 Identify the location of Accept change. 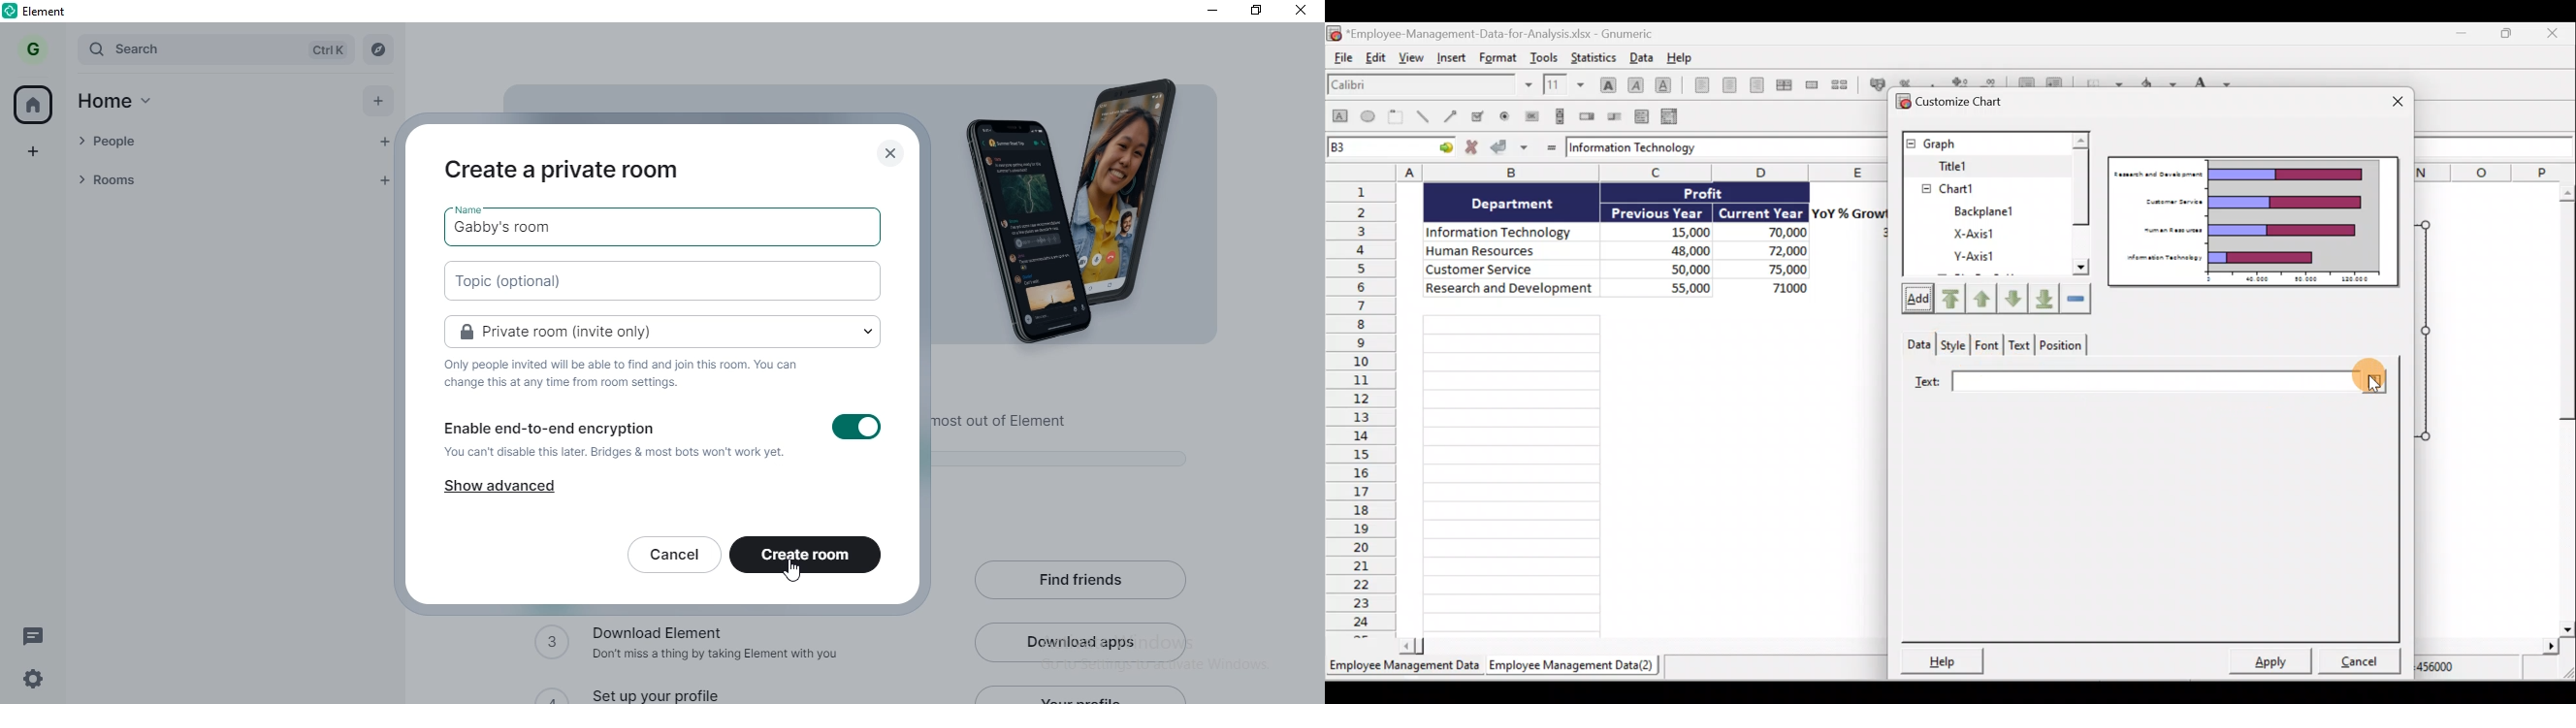
(1511, 149).